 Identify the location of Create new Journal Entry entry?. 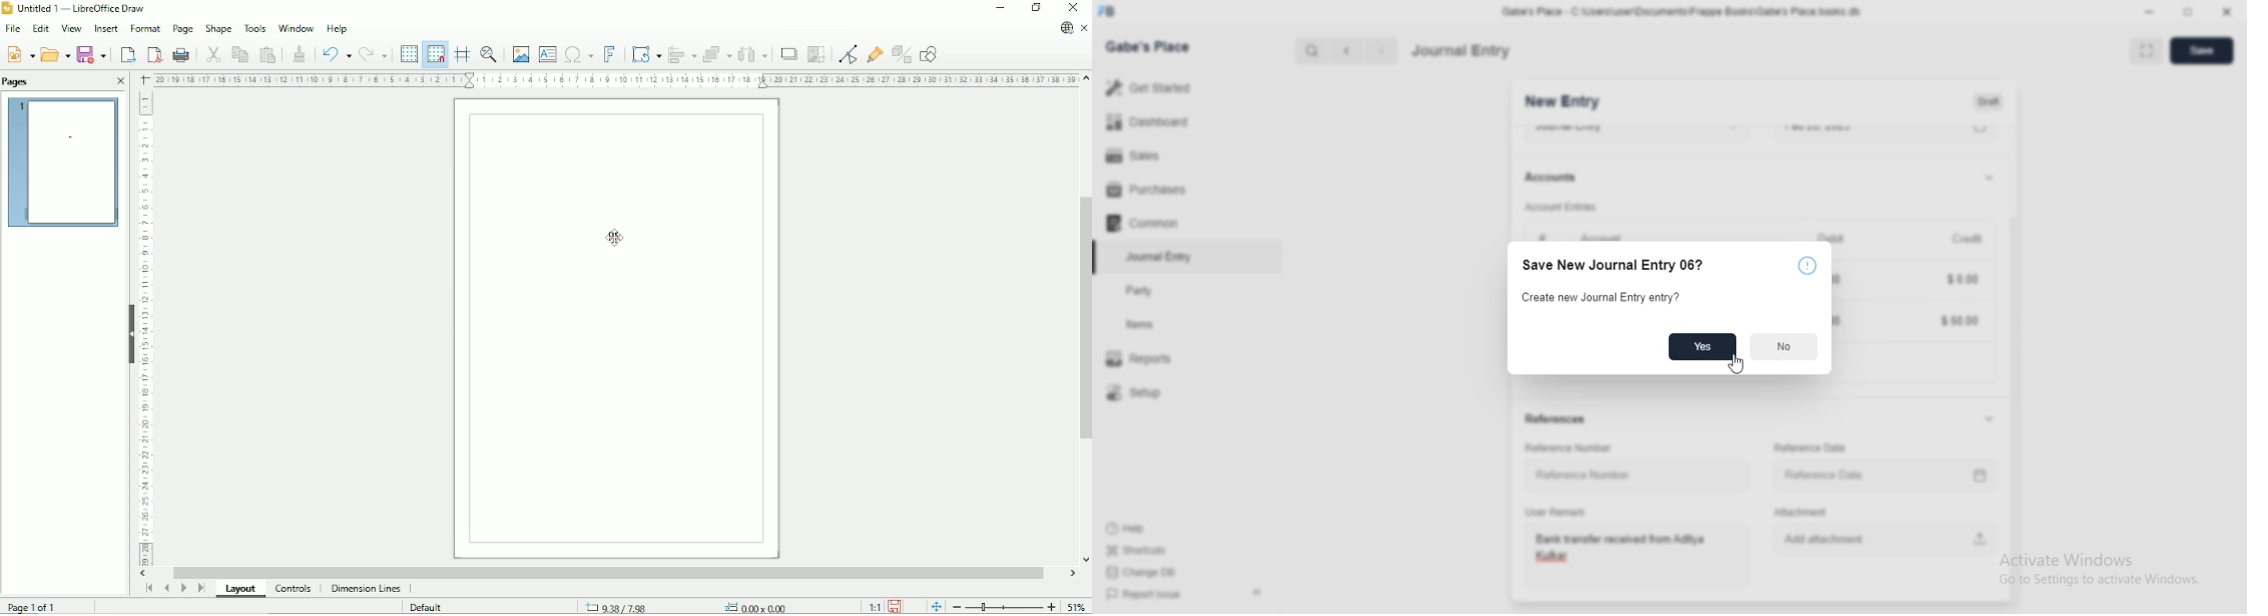
(1600, 299).